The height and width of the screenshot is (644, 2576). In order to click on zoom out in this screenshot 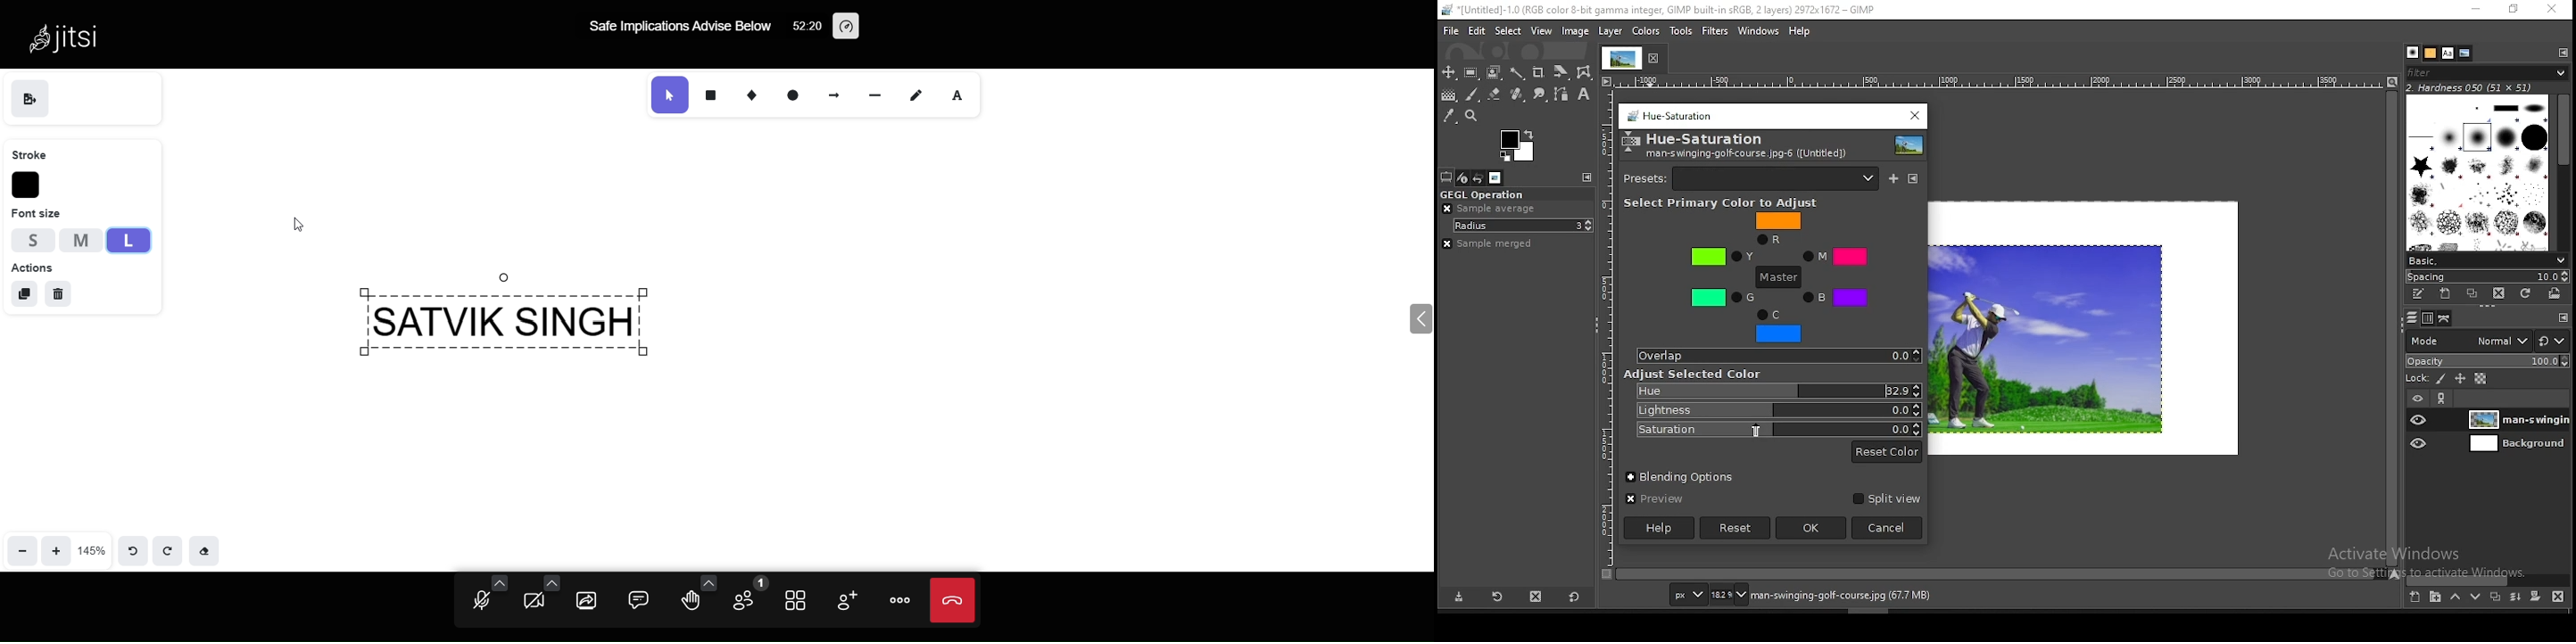, I will do `click(22, 546)`.